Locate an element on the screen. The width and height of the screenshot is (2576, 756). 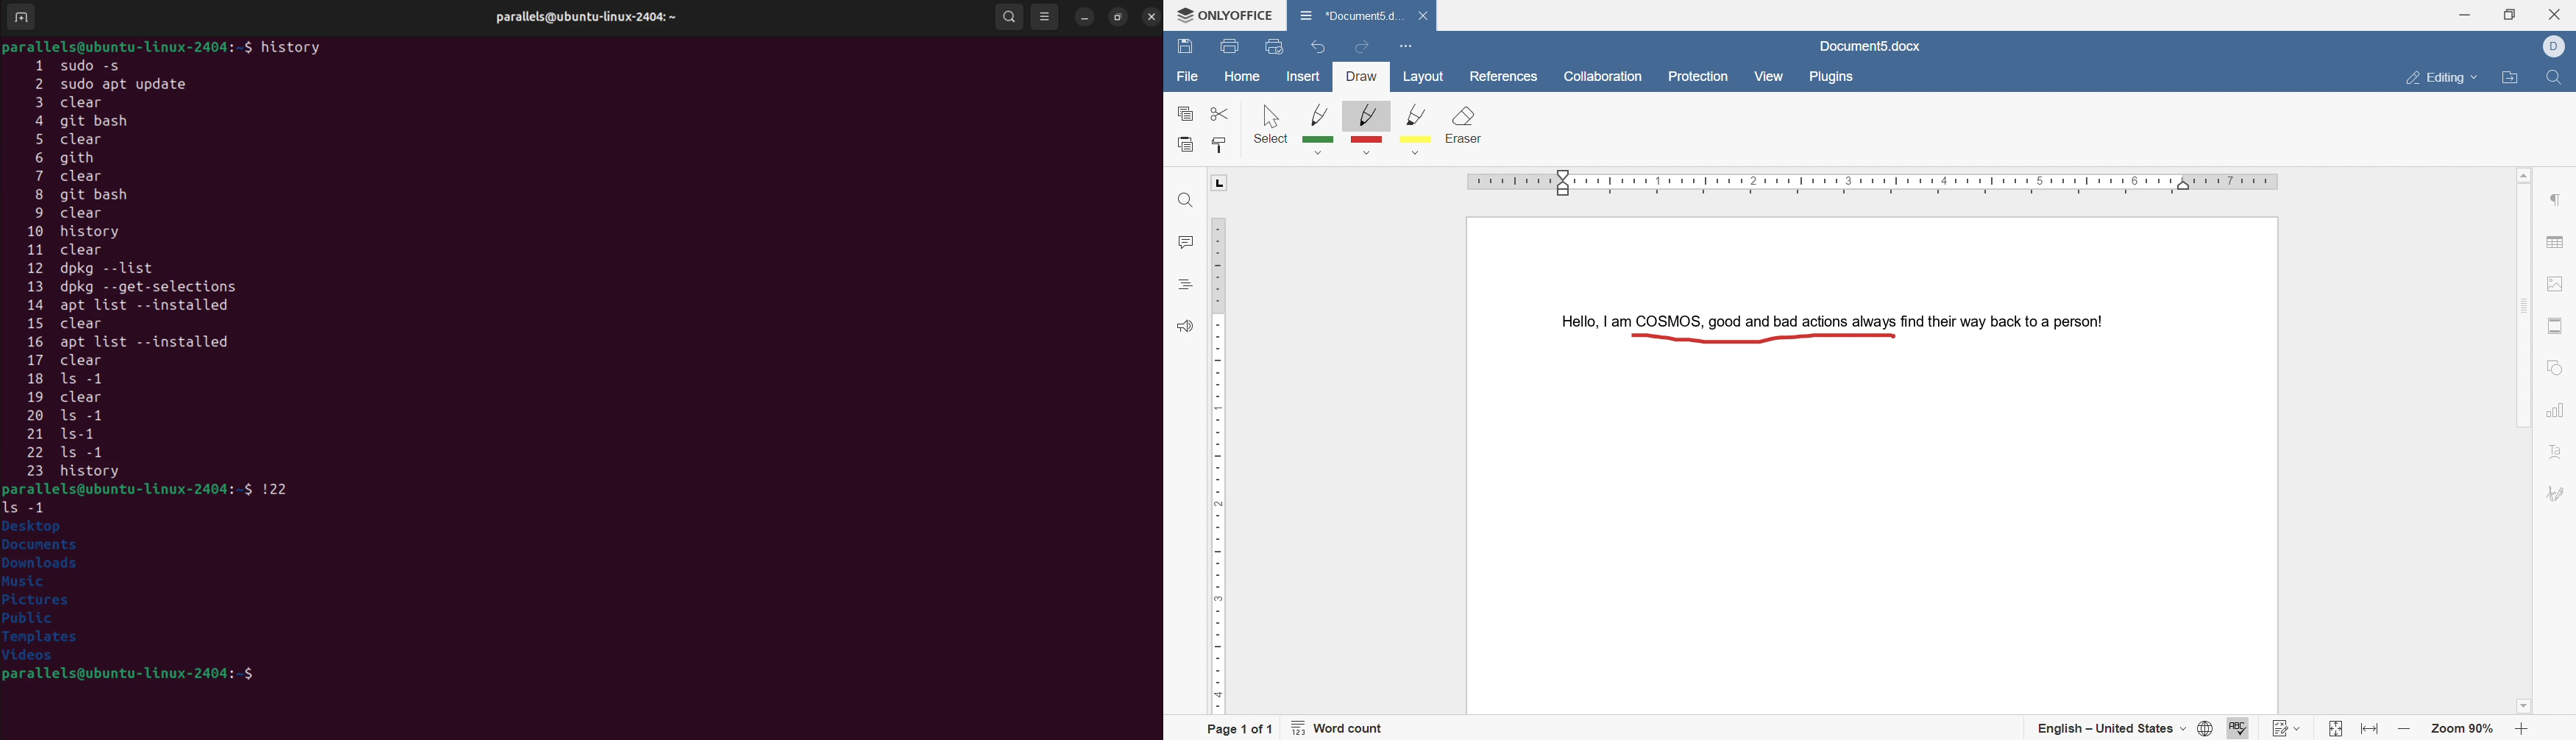
paste is located at coordinates (1186, 145).